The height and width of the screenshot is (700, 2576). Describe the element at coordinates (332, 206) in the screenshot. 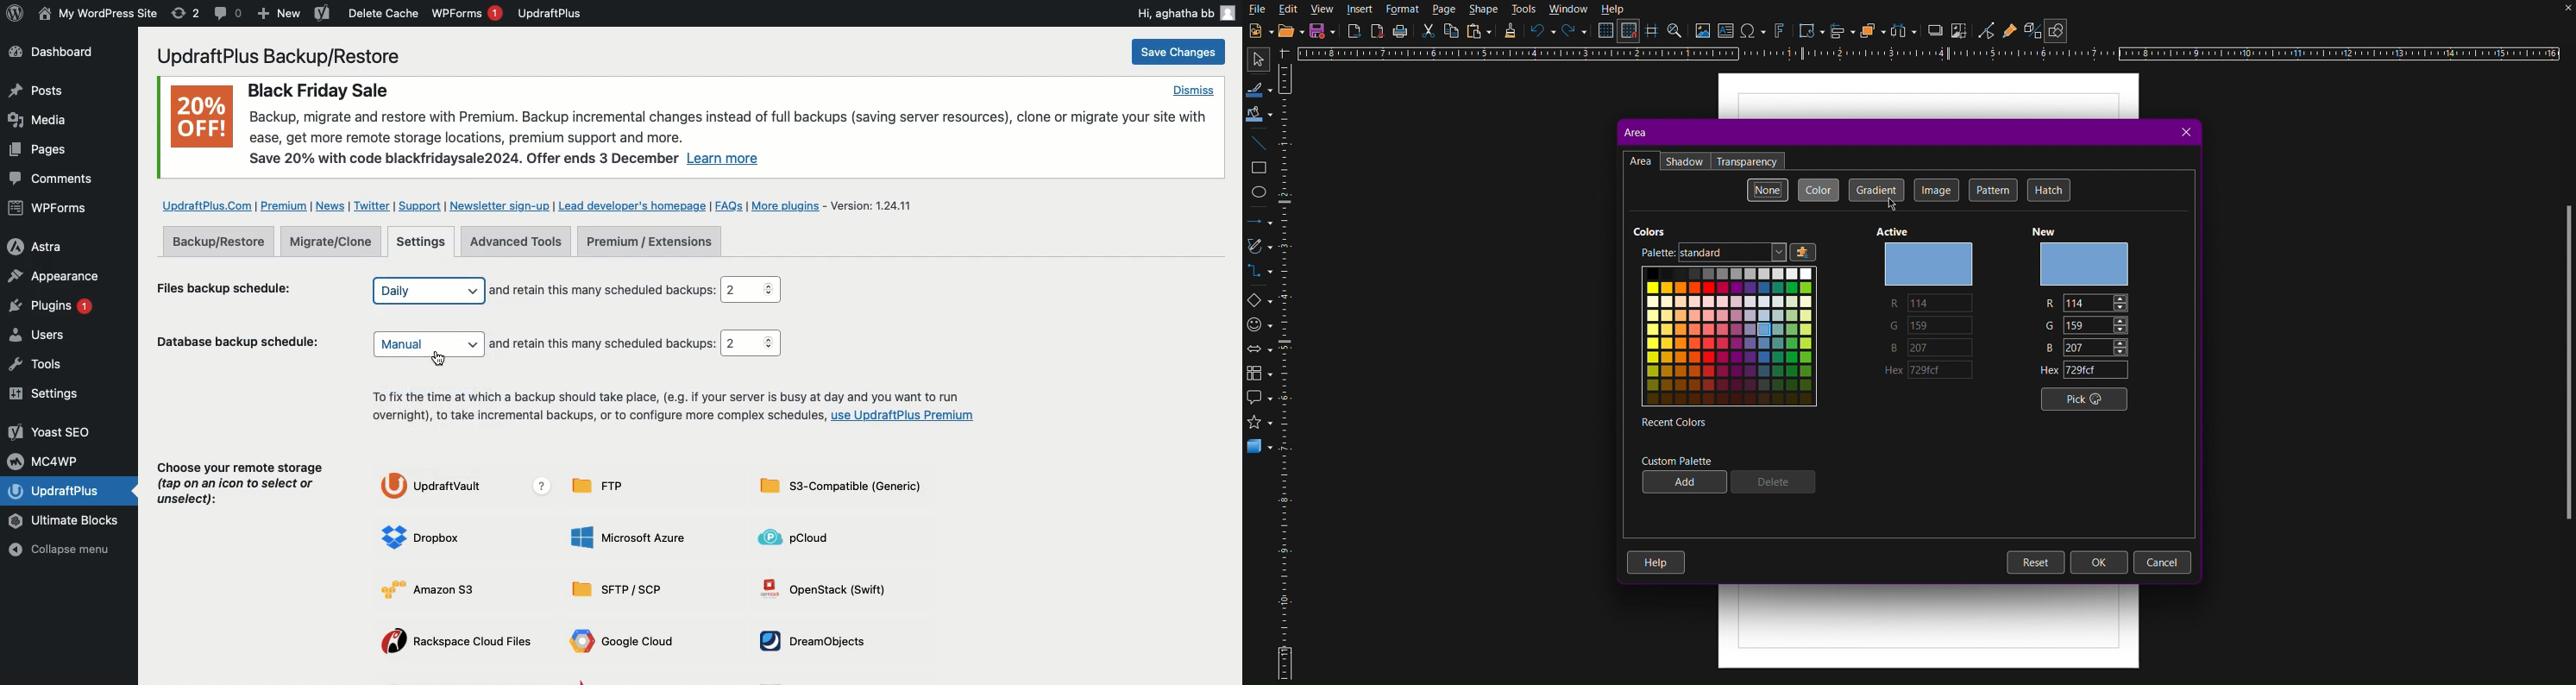

I see `News` at that location.